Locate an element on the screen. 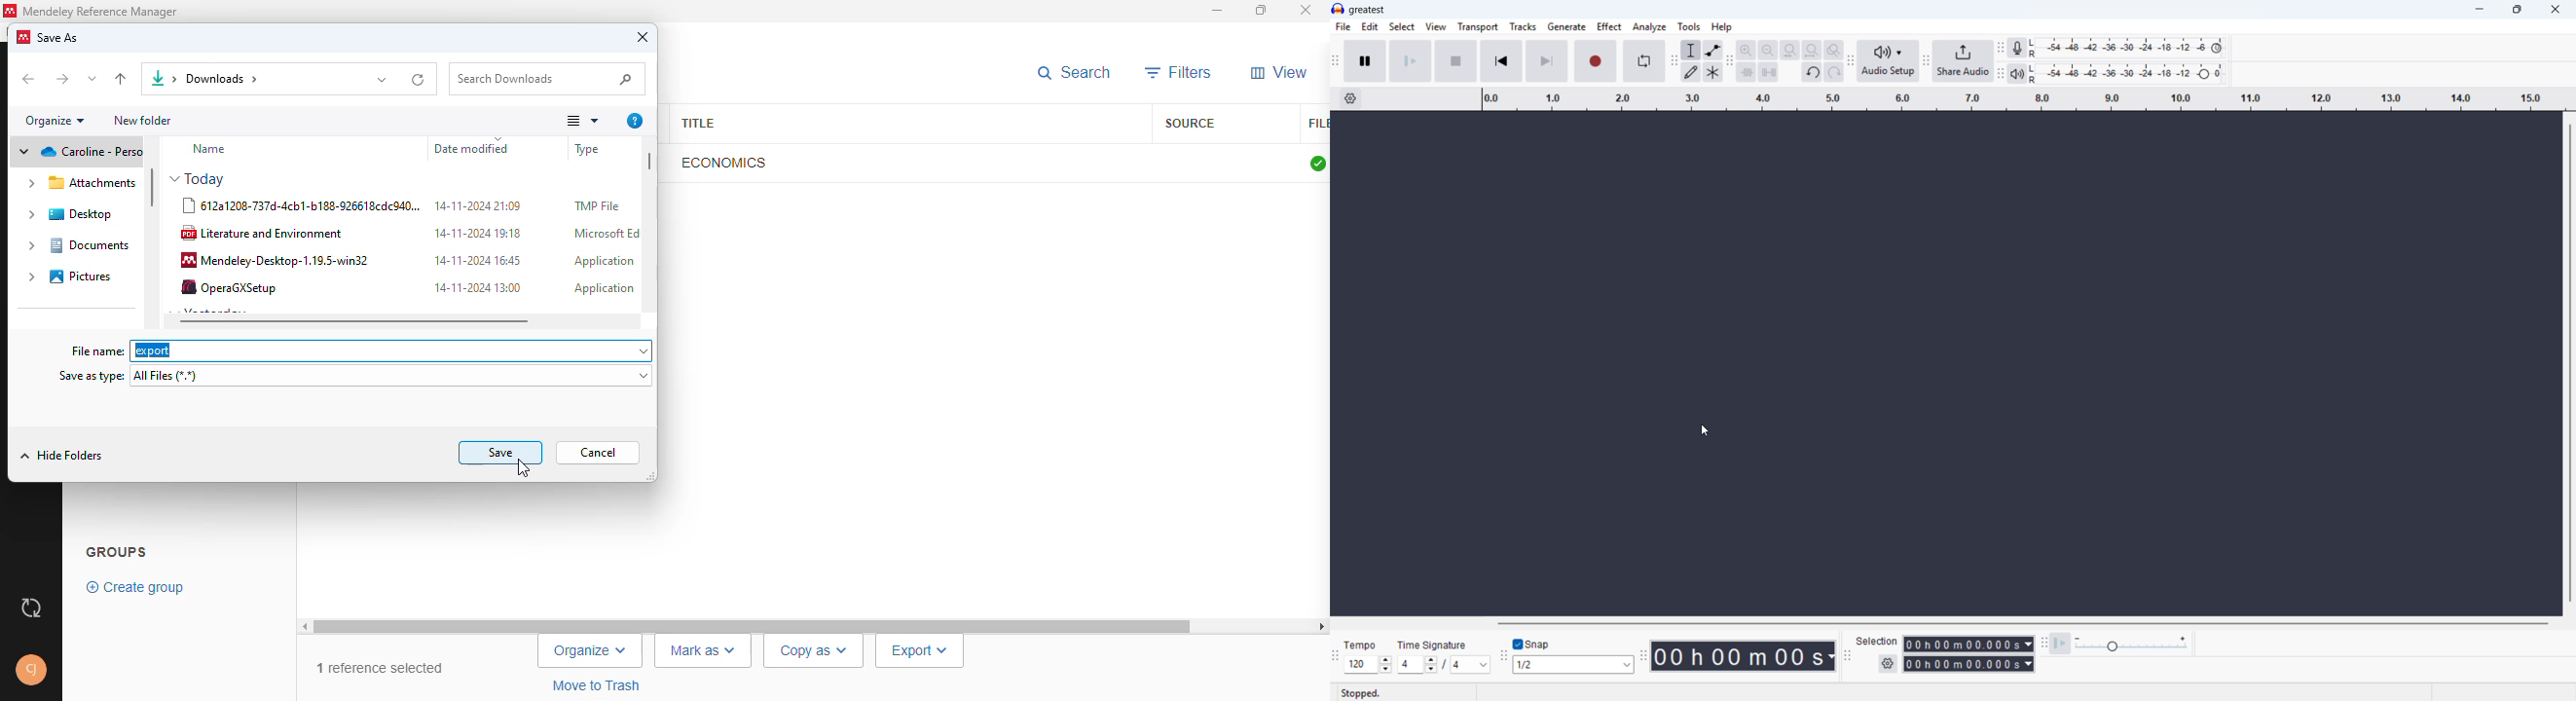 The width and height of the screenshot is (2576, 728). horizontal scroll bar is located at coordinates (355, 321).